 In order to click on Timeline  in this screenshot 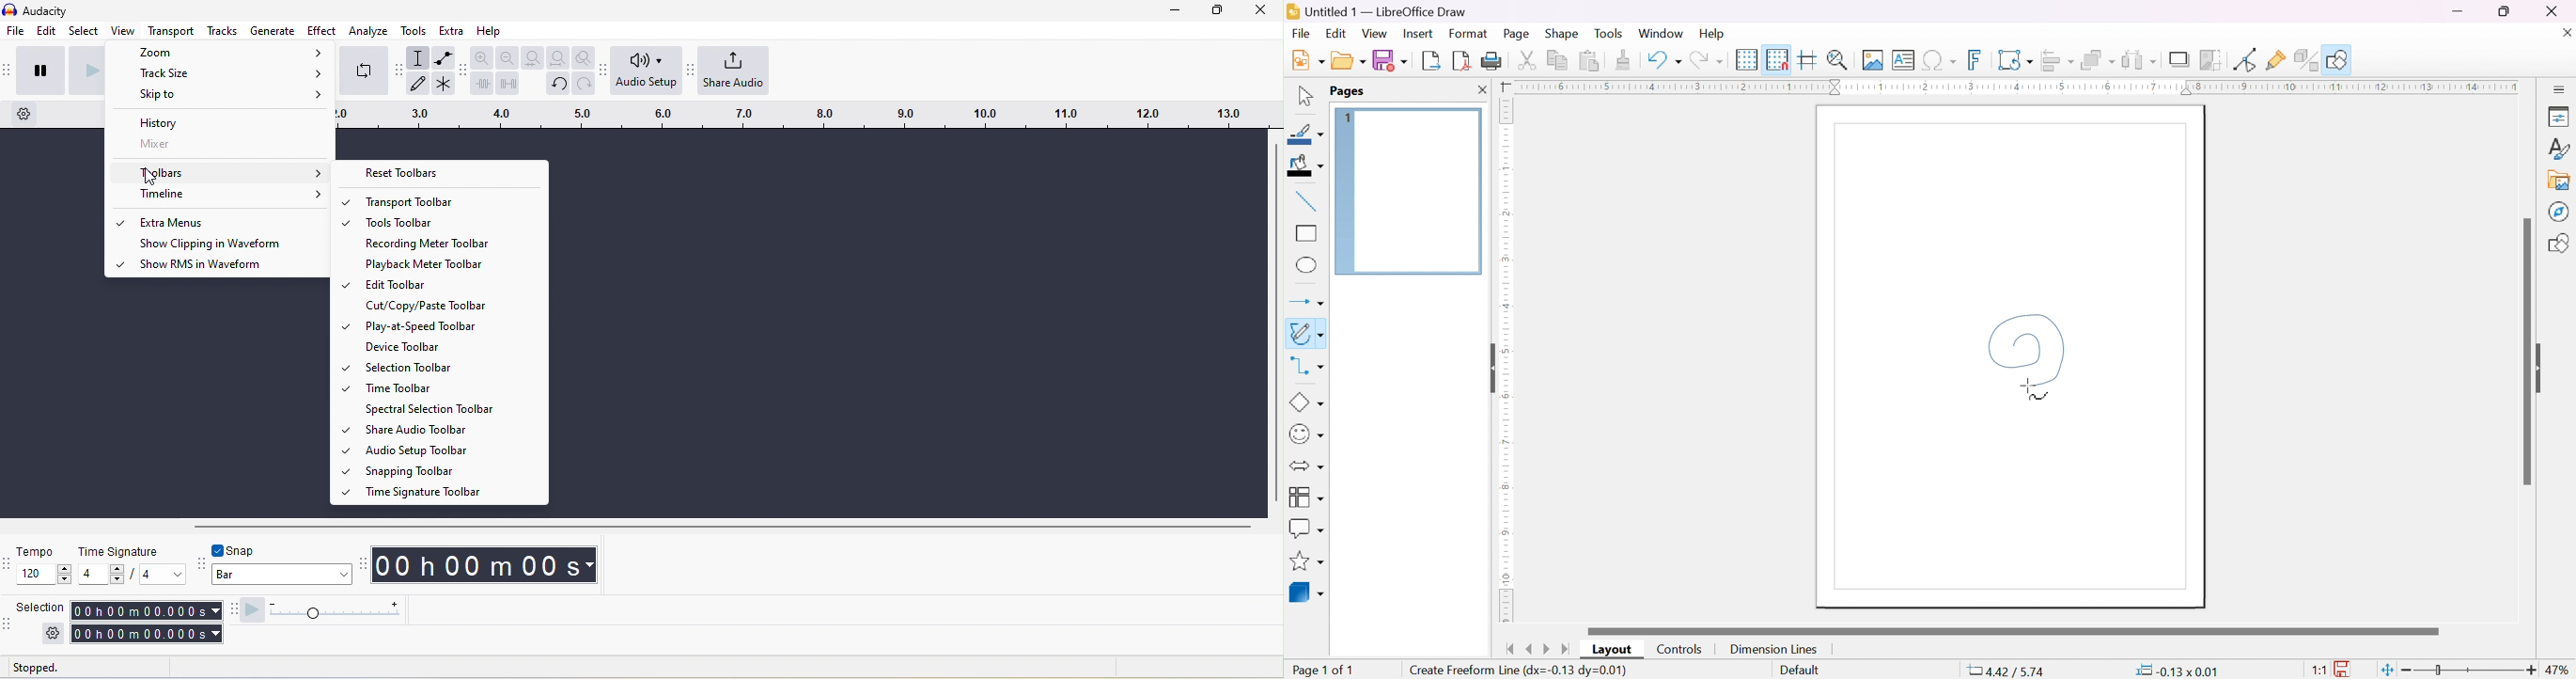, I will do `click(220, 195)`.